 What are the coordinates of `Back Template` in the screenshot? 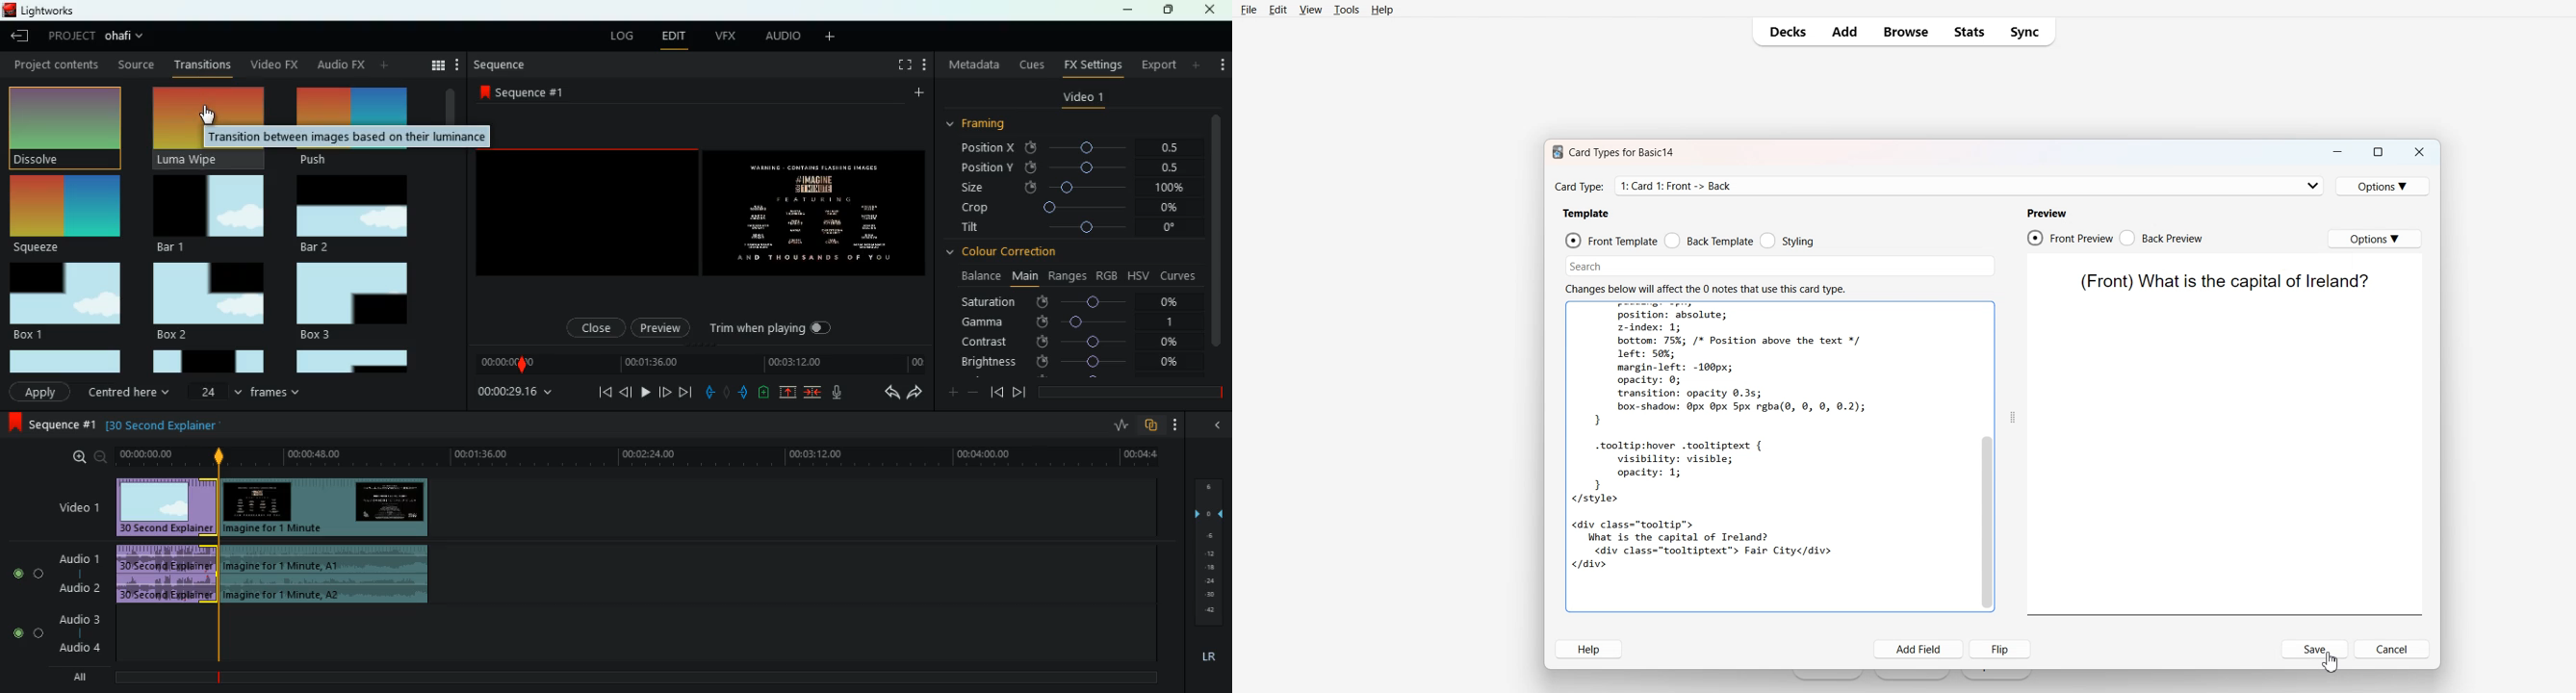 It's located at (1709, 240).